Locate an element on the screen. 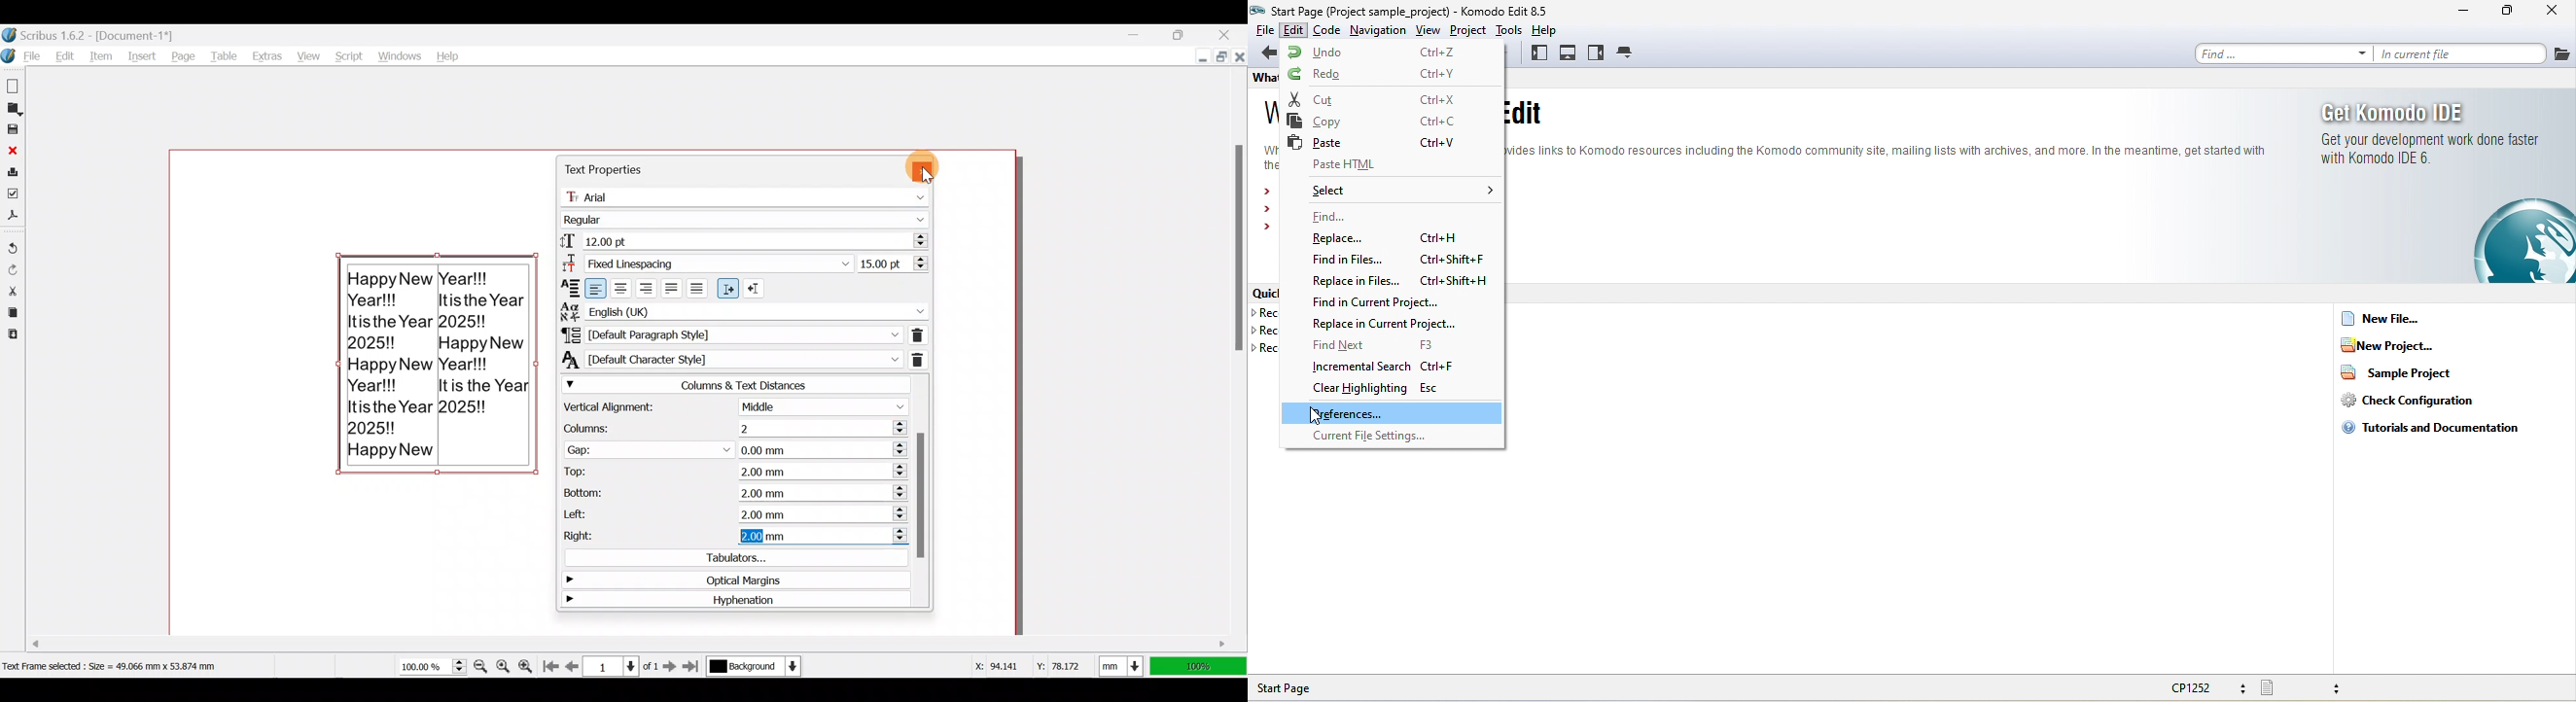  Windows is located at coordinates (400, 53).